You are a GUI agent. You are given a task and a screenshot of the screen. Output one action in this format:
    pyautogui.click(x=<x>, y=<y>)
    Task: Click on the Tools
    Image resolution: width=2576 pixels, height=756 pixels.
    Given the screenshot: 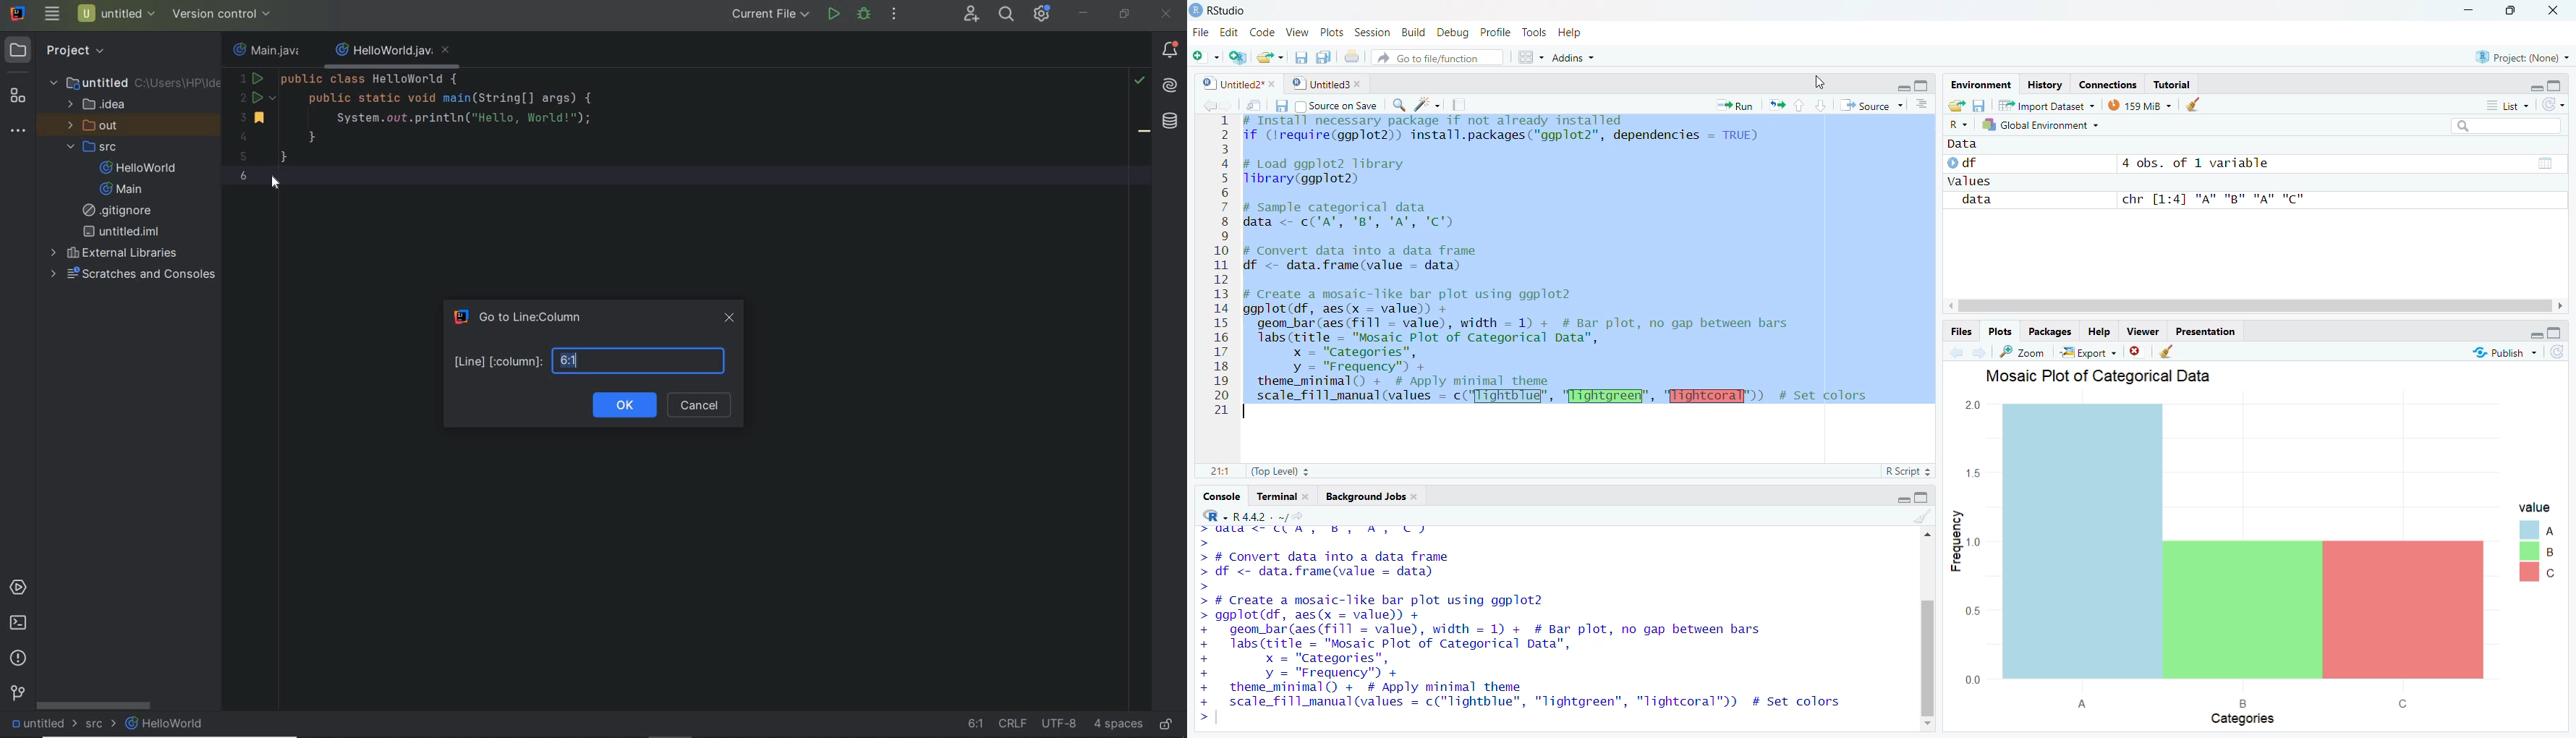 What is the action you would take?
    pyautogui.click(x=1533, y=30)
    